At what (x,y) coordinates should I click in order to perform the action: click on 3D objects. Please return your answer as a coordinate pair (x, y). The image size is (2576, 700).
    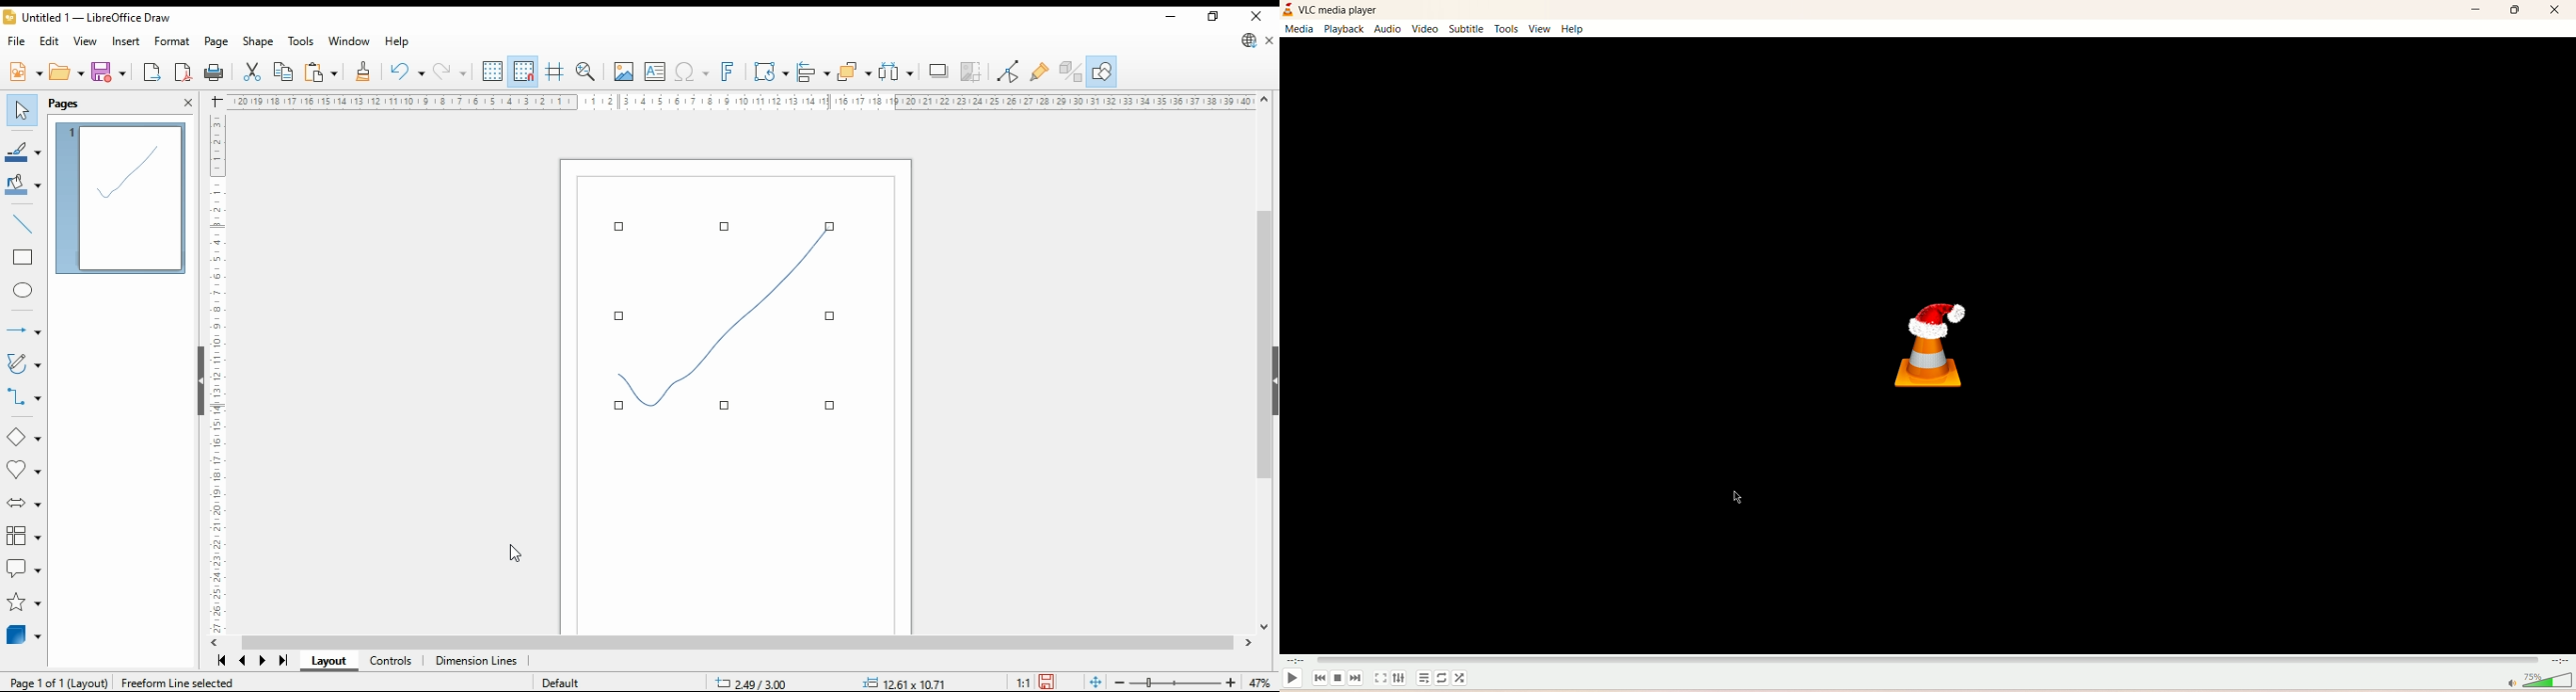
    Looking at the image, I should click on (23, 637).